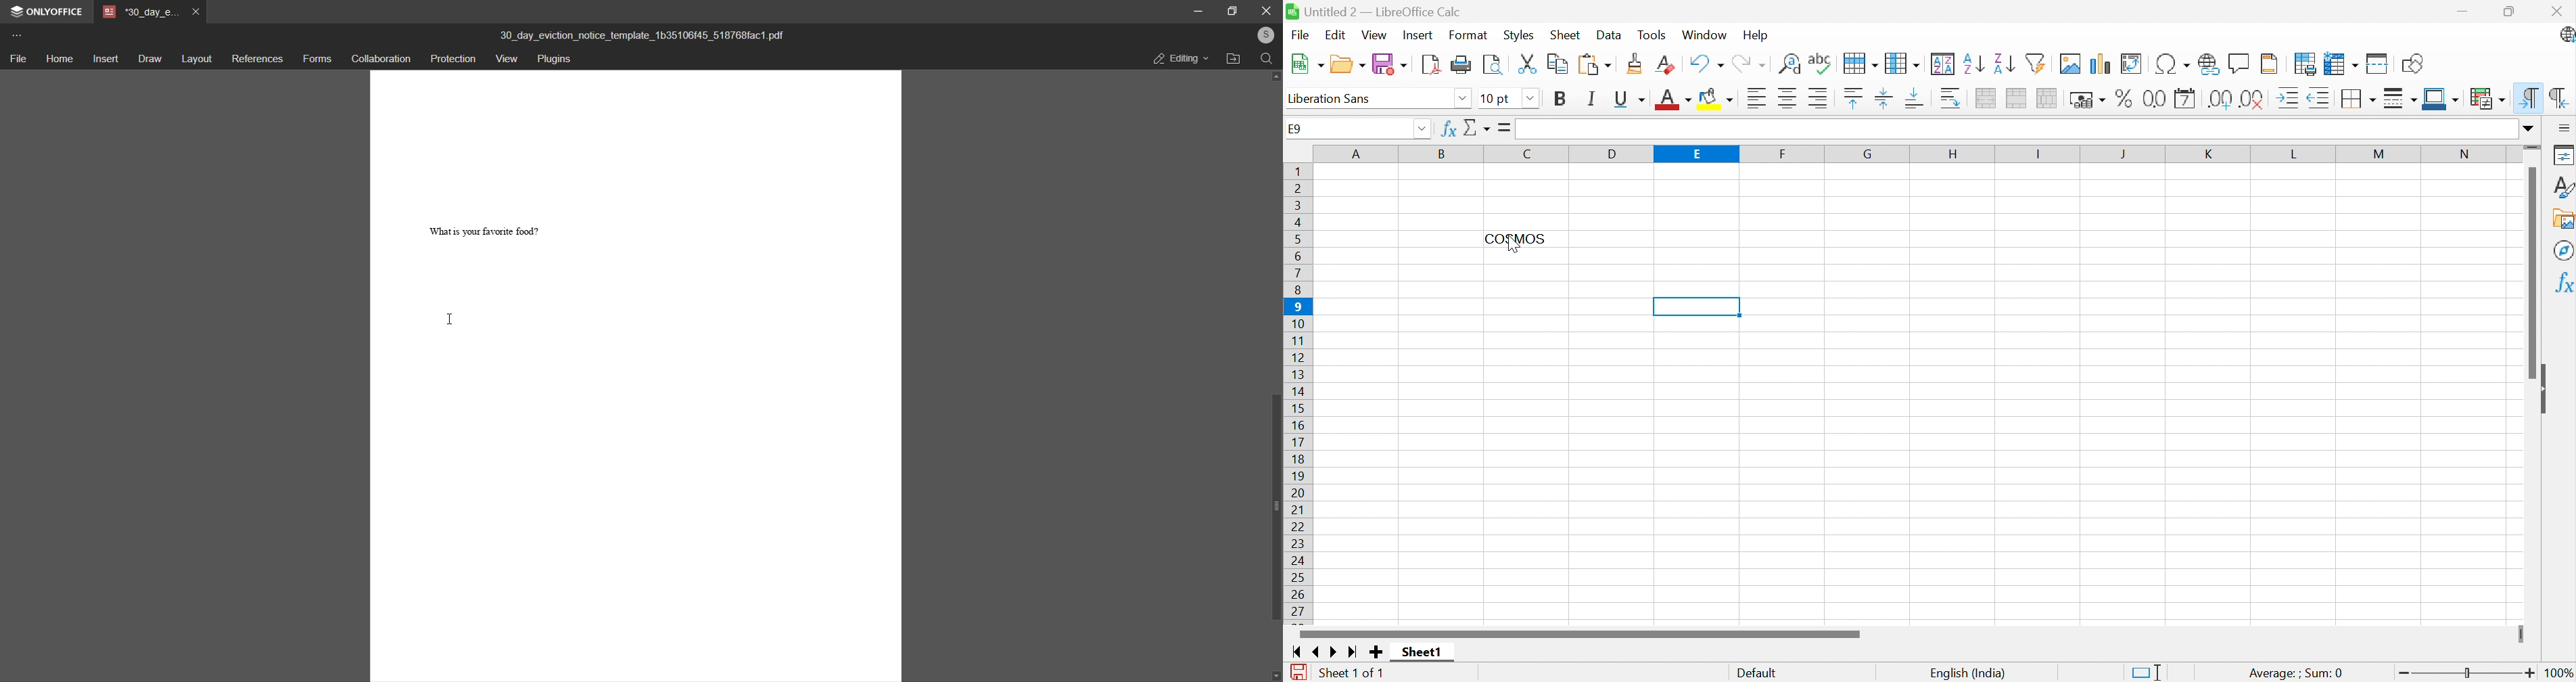 The height and width of the screenshot is (700, 2576). I want to click on Add decimal place, so click(2220, 99).